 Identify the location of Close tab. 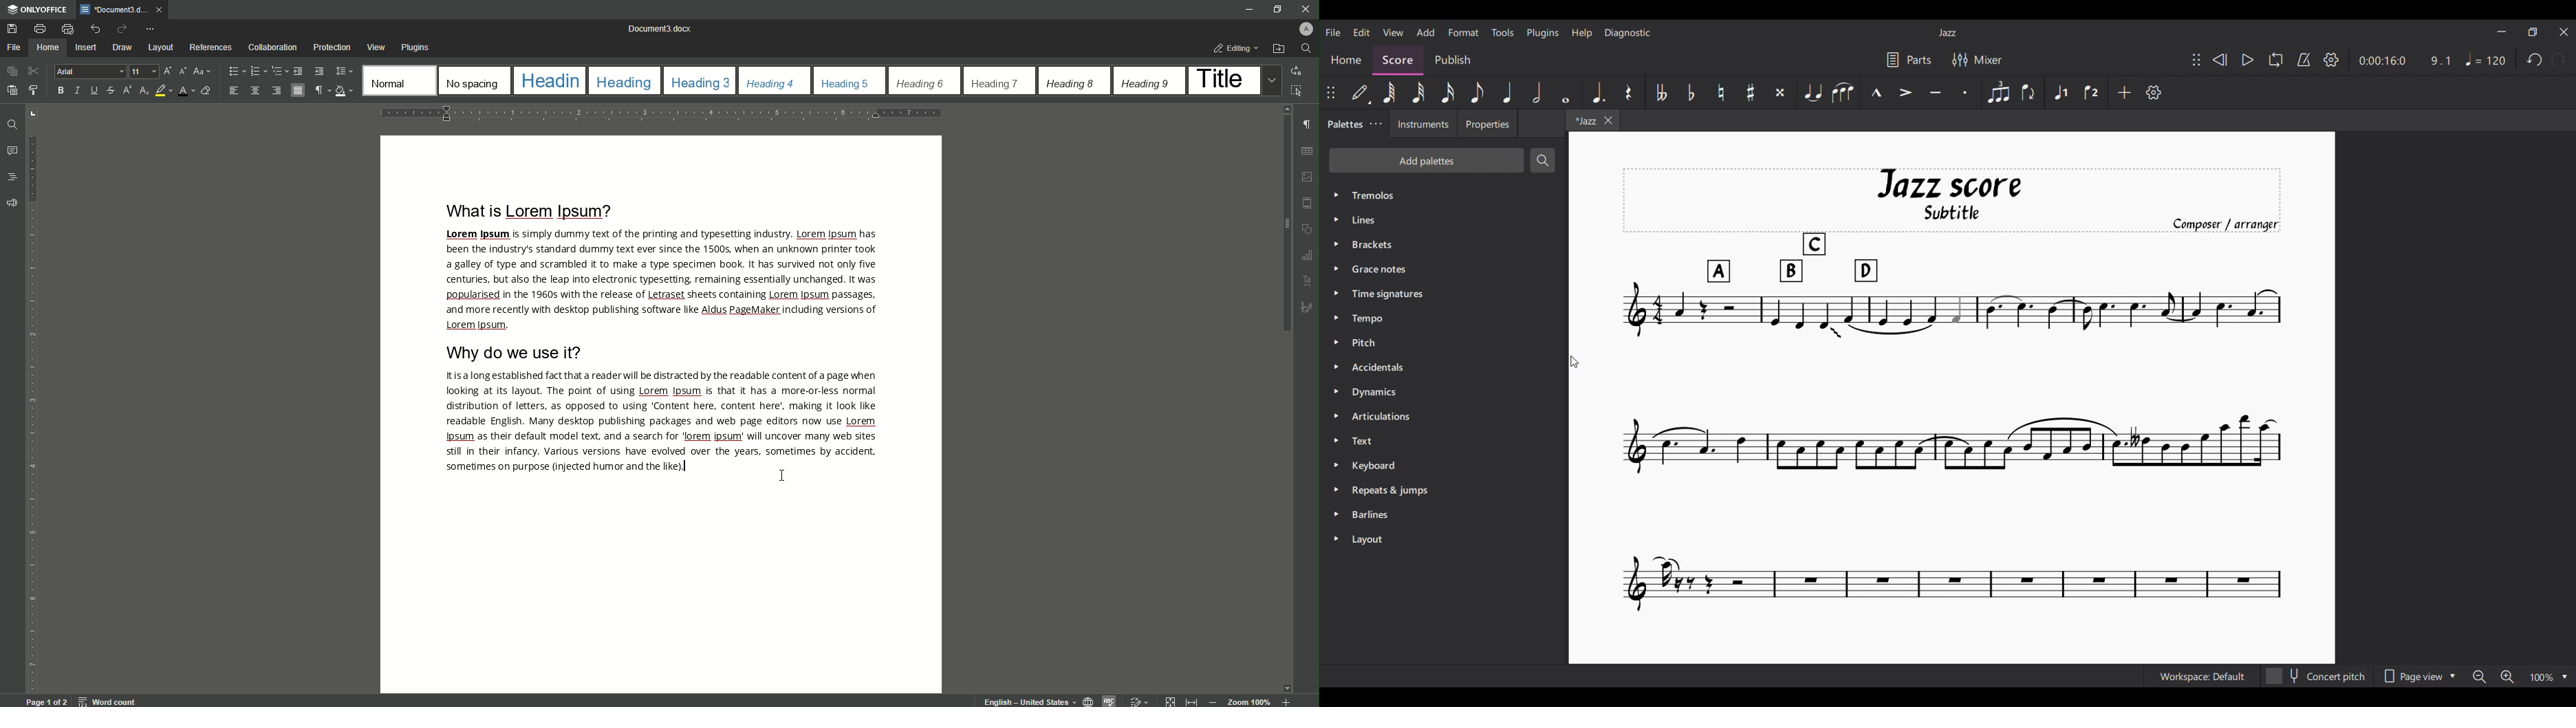
(1609, 120).